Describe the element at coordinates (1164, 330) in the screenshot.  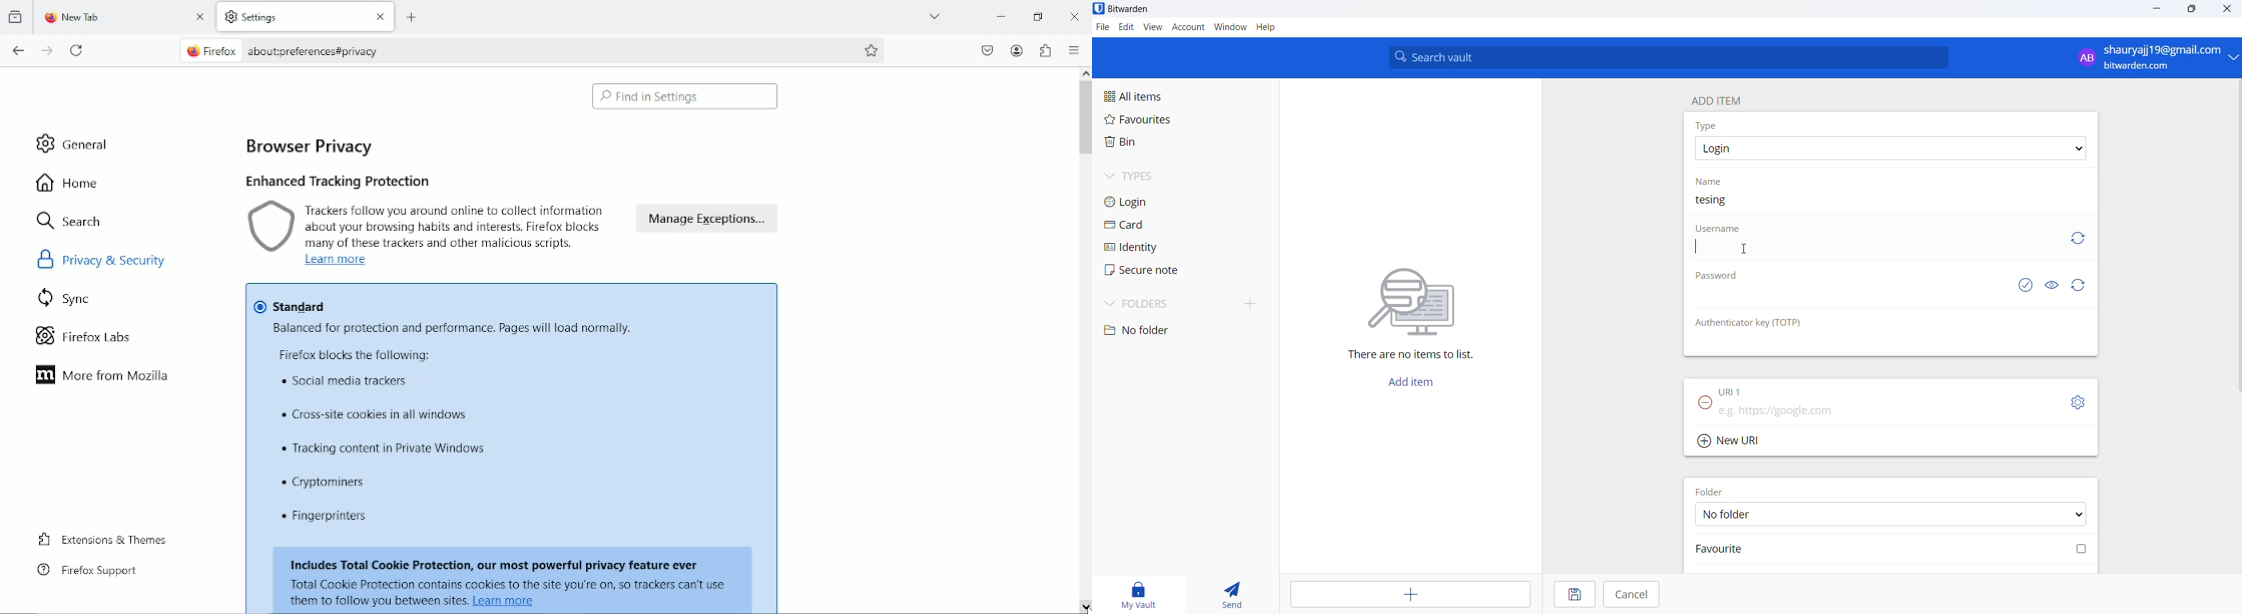
I see `no folder` at that location.